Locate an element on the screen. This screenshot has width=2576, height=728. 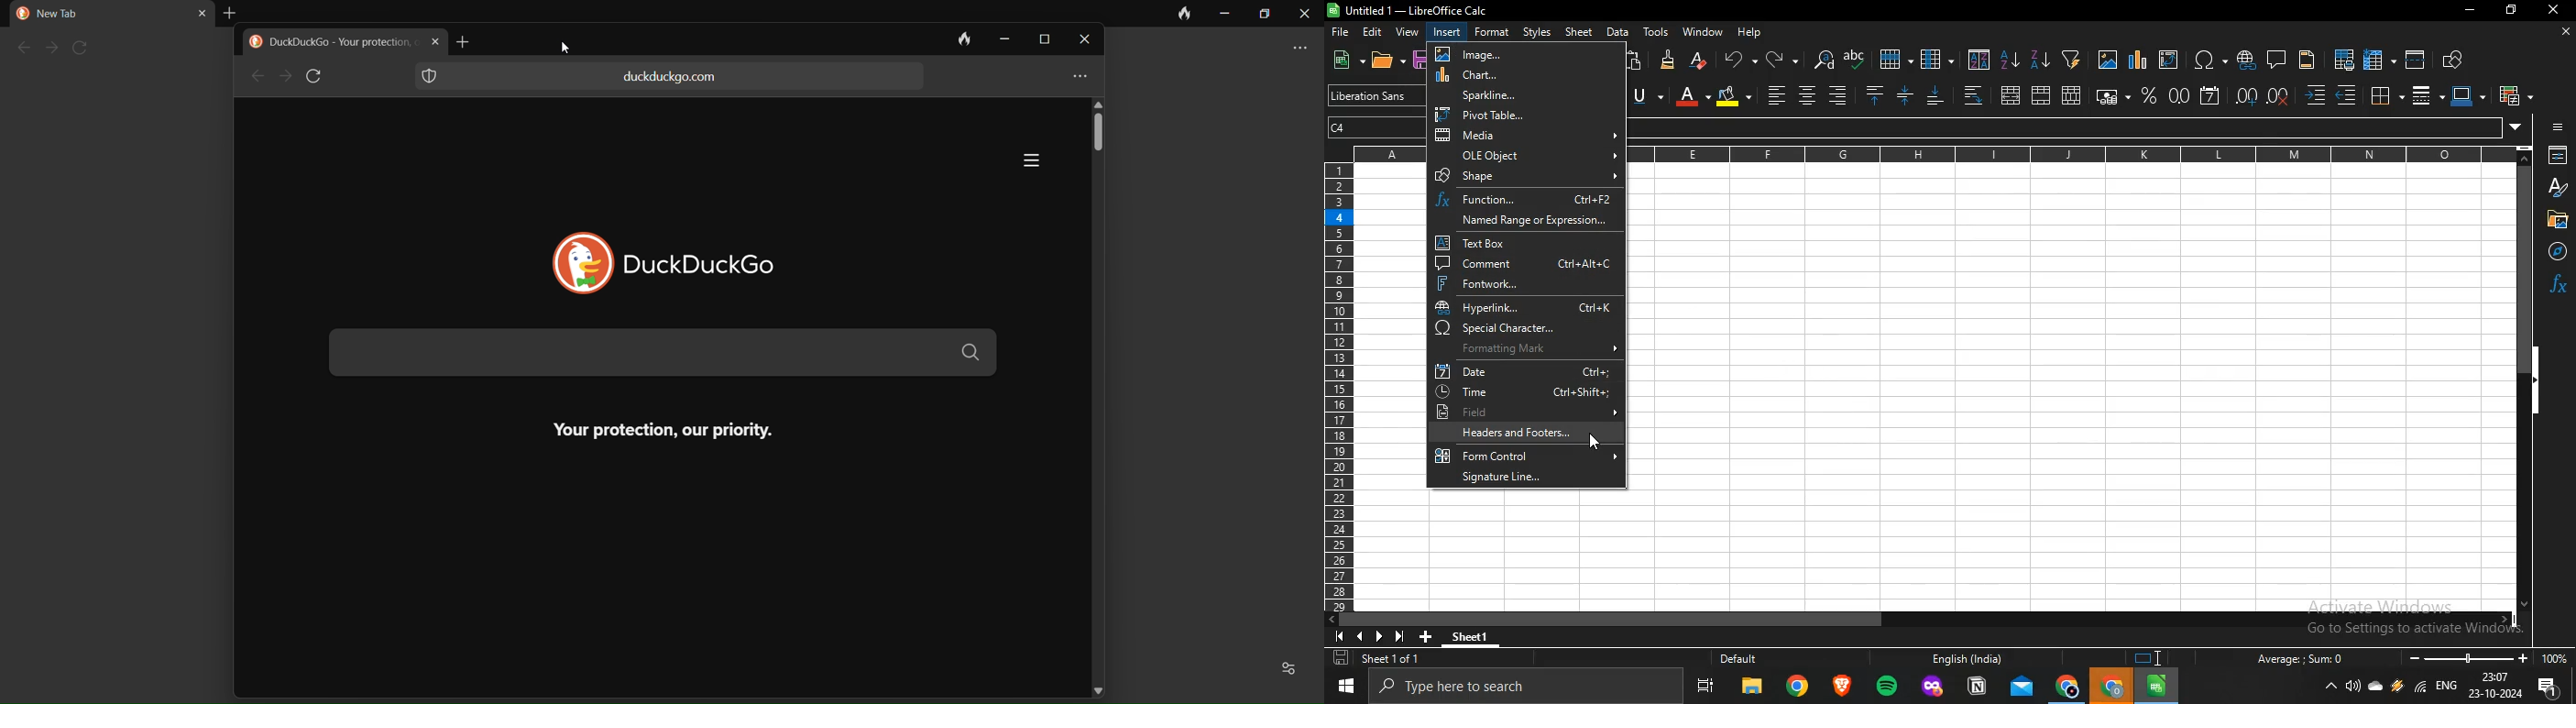
Untitled 1 — LibreOffice Calc is located at coordinates (1410, 10).